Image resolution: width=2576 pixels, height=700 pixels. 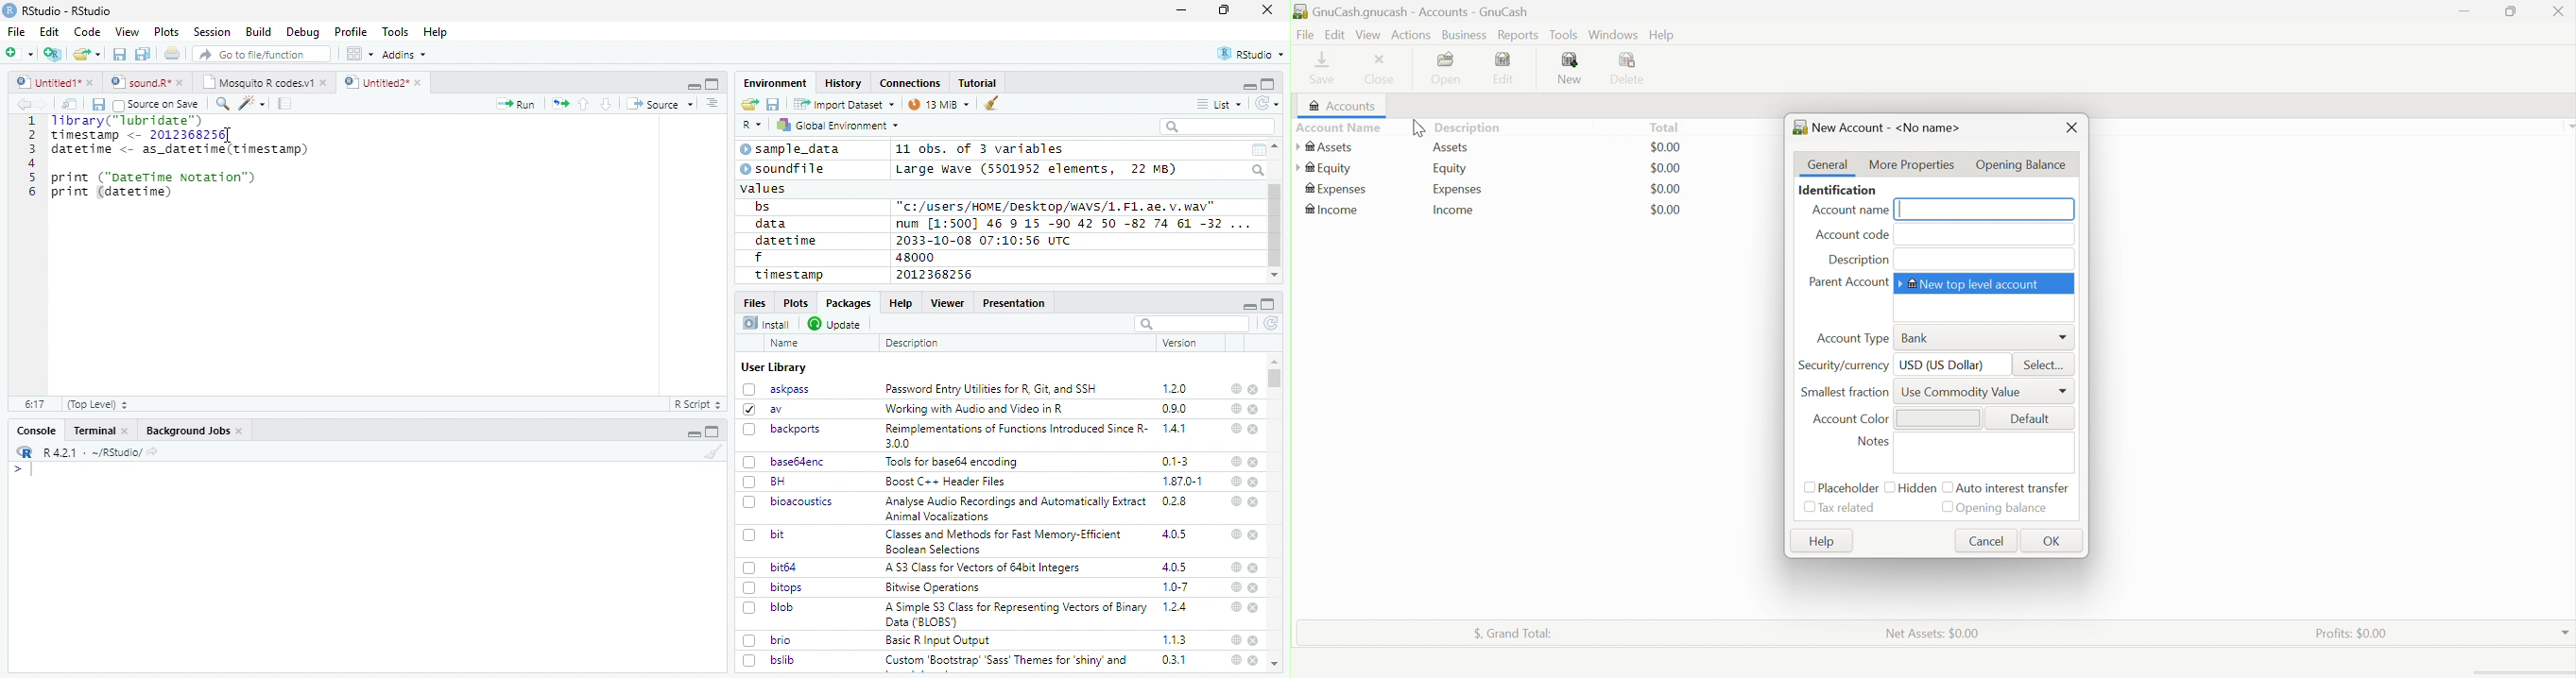 What do you see at coordinates (45, 104) in the screenshot?
I see `go forward` at bounding box center [45, 104].